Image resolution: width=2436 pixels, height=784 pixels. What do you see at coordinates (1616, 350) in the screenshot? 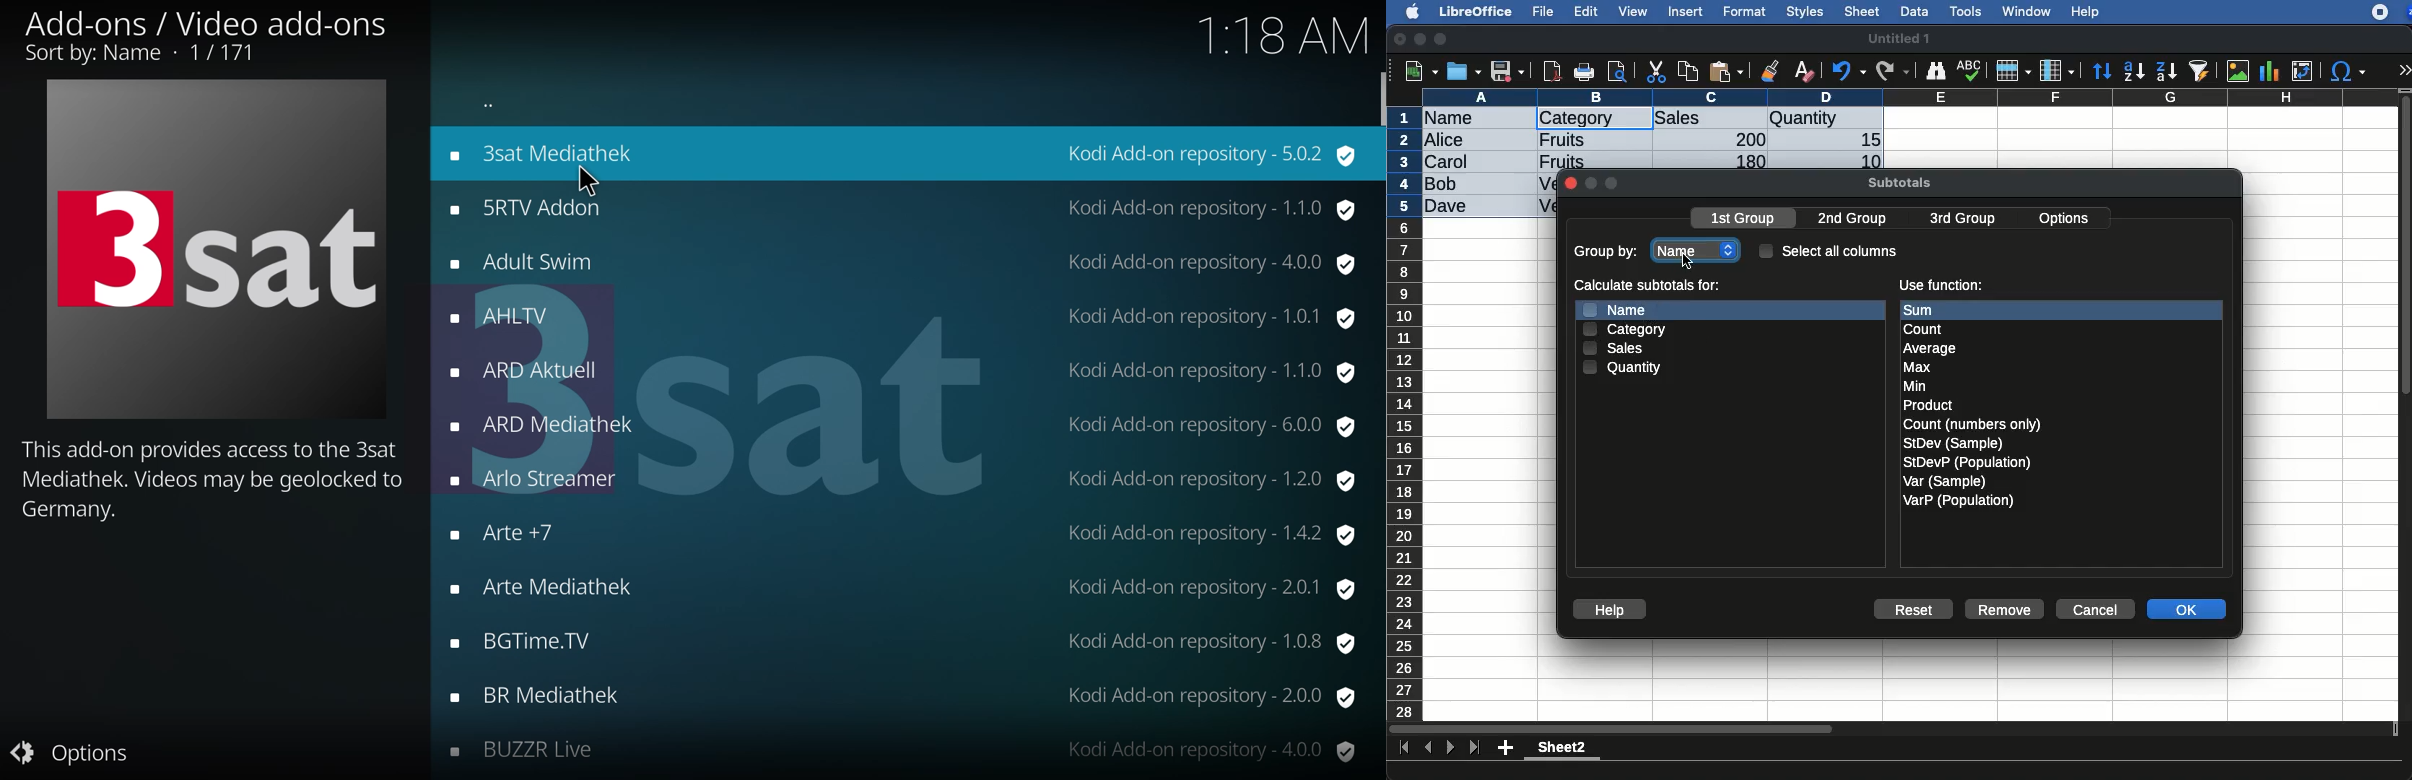
I see `sales` at bounding box center [1616, 350].